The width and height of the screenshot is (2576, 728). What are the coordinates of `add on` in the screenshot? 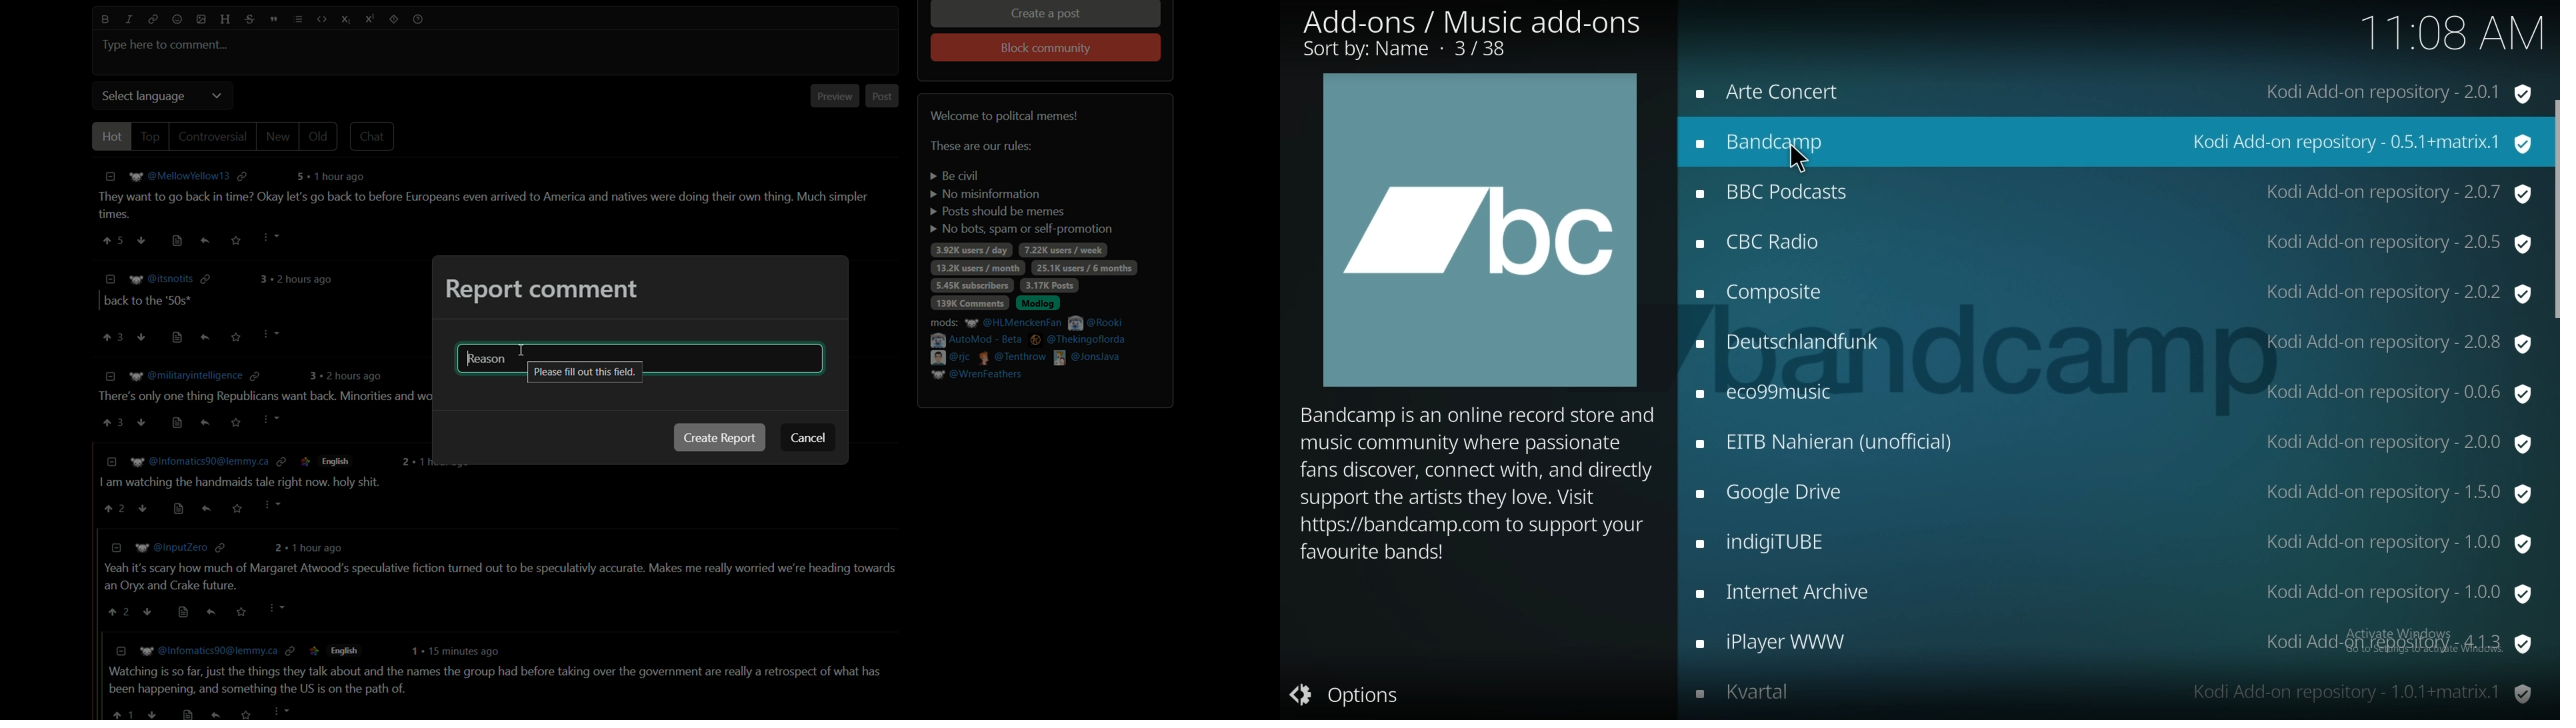 It's located at (2117, 594).